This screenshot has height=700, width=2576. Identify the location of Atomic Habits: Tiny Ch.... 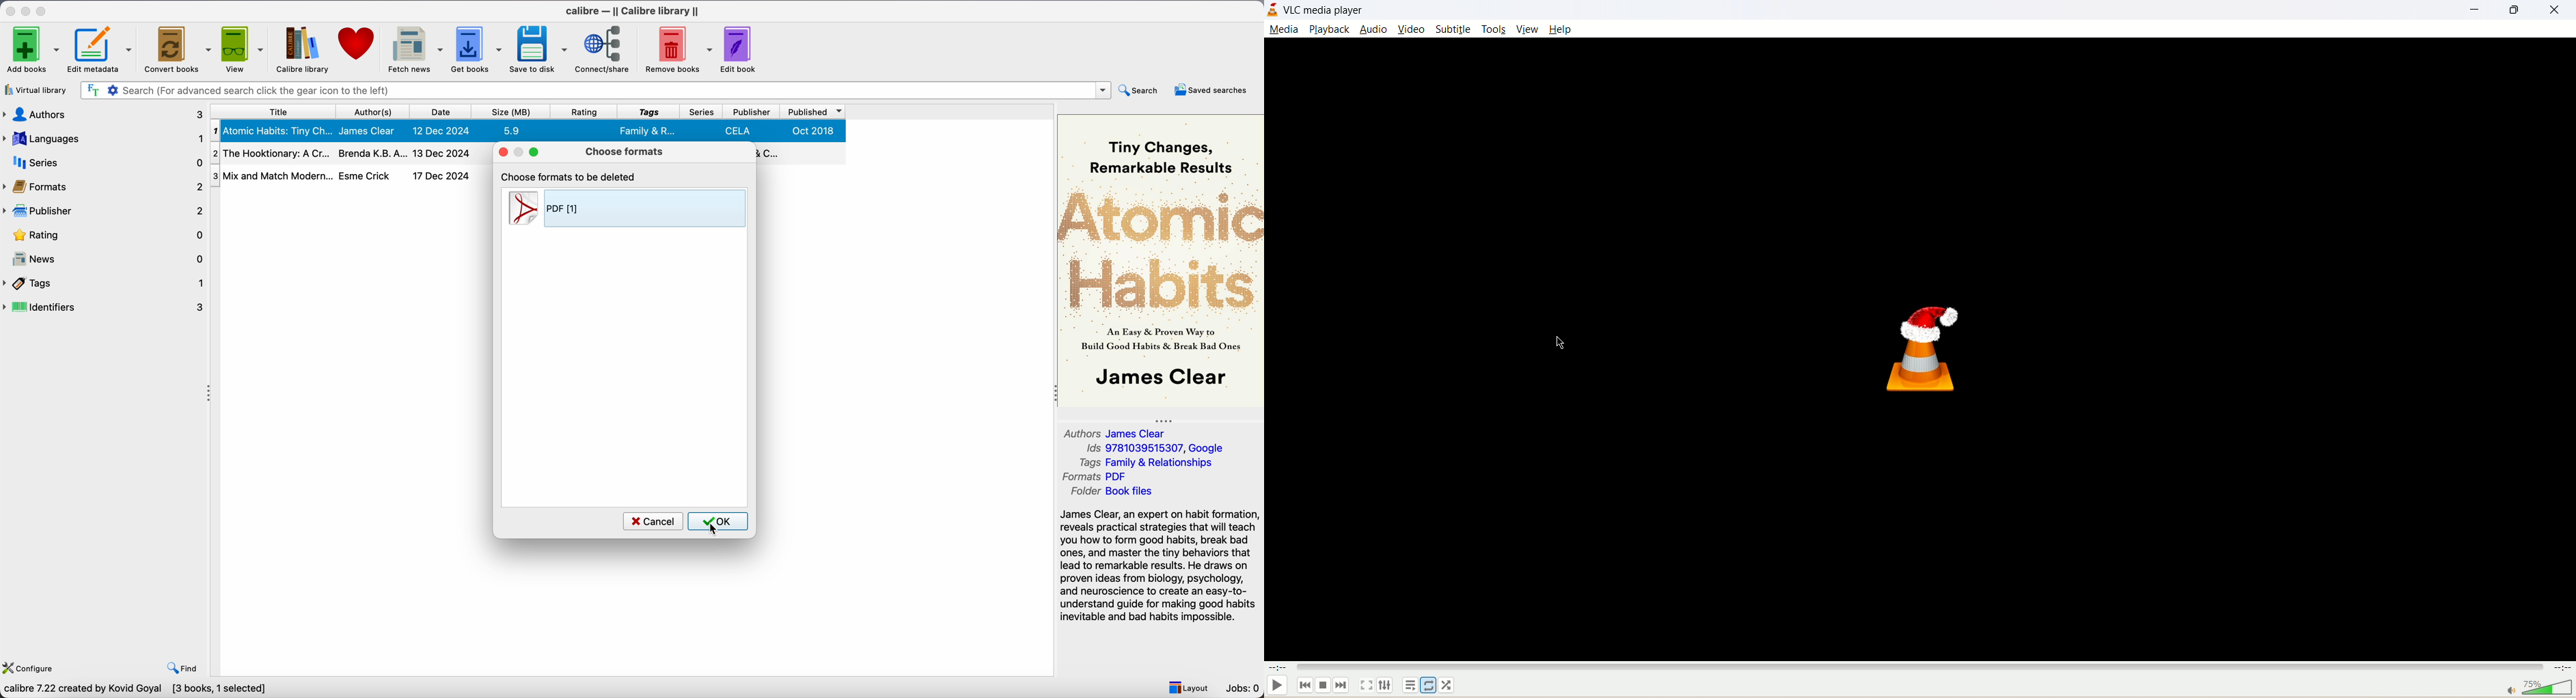
(271, 130).